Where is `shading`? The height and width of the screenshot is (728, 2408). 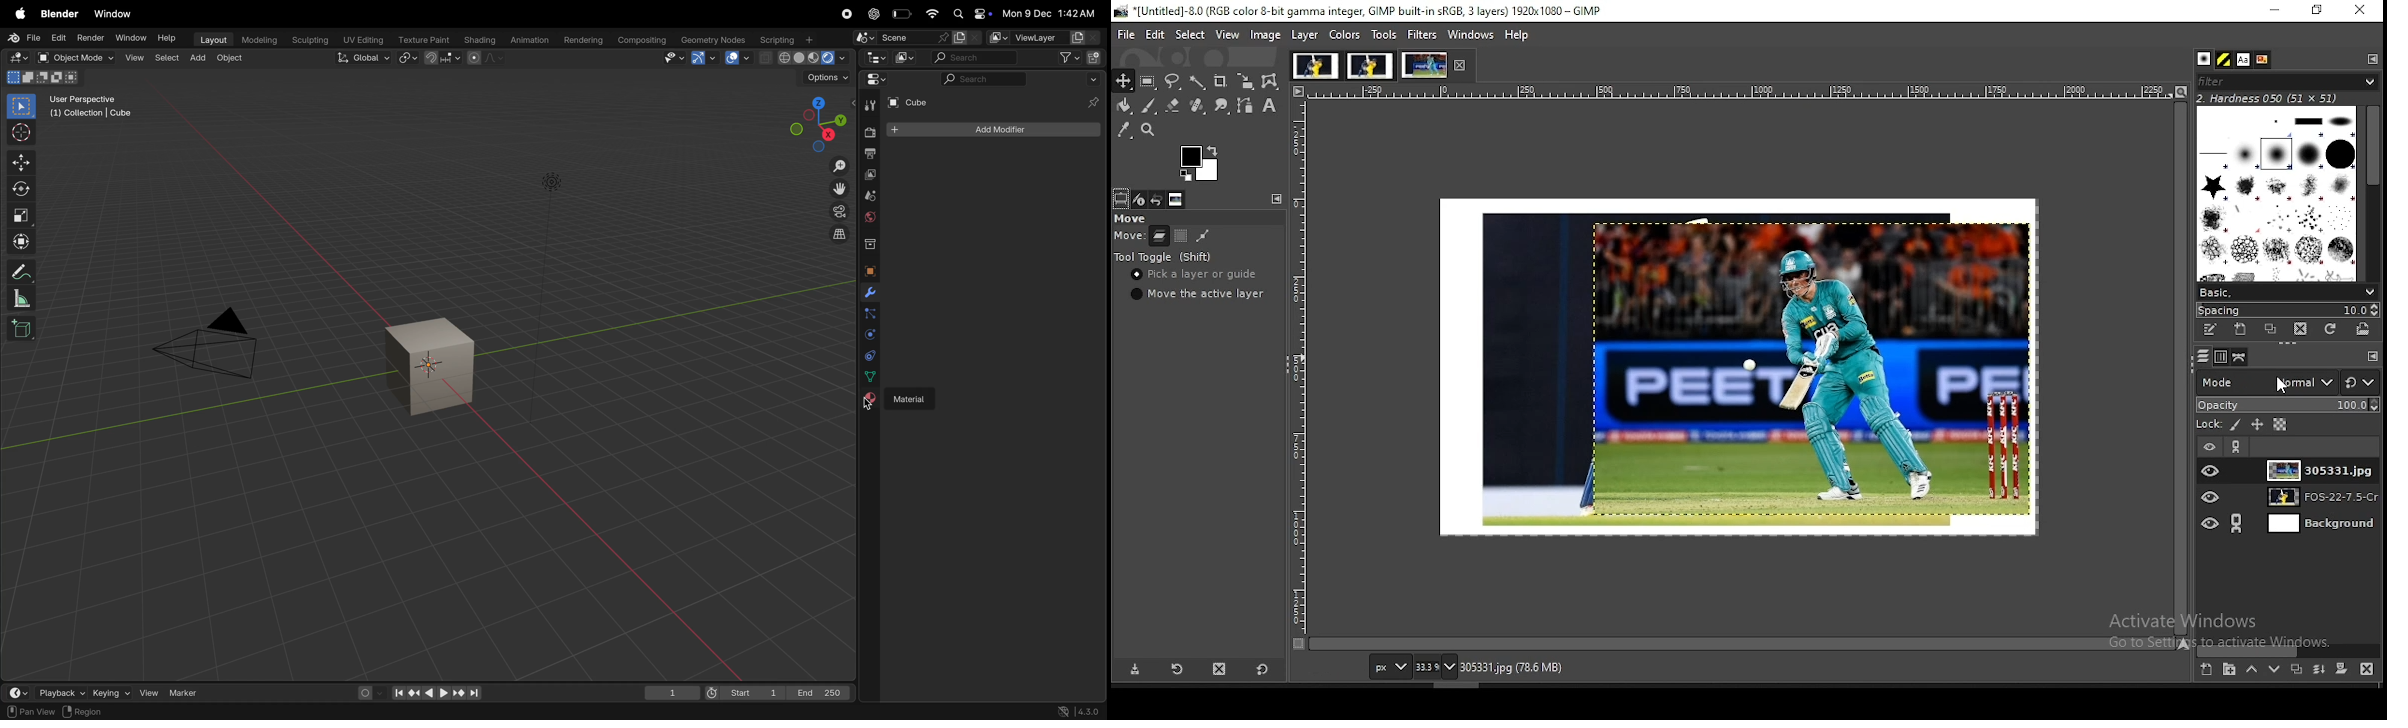 shading is located at coordinates (479, 41).